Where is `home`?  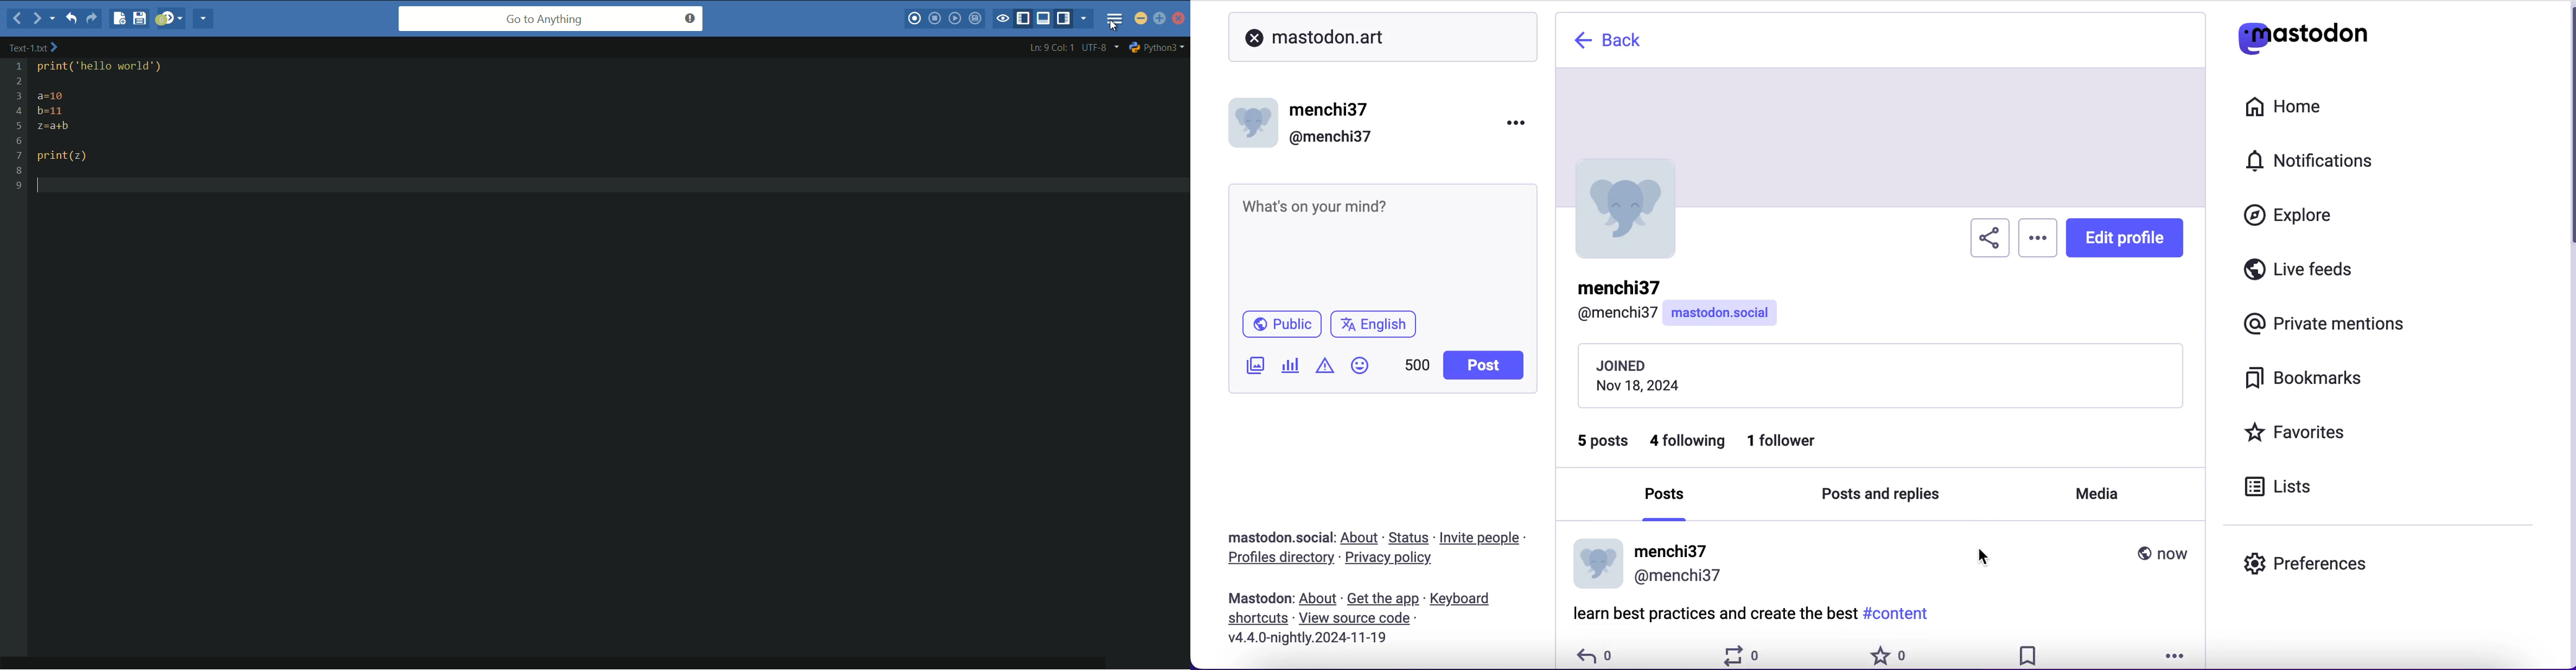
home is located at coordinates (2297, 108).